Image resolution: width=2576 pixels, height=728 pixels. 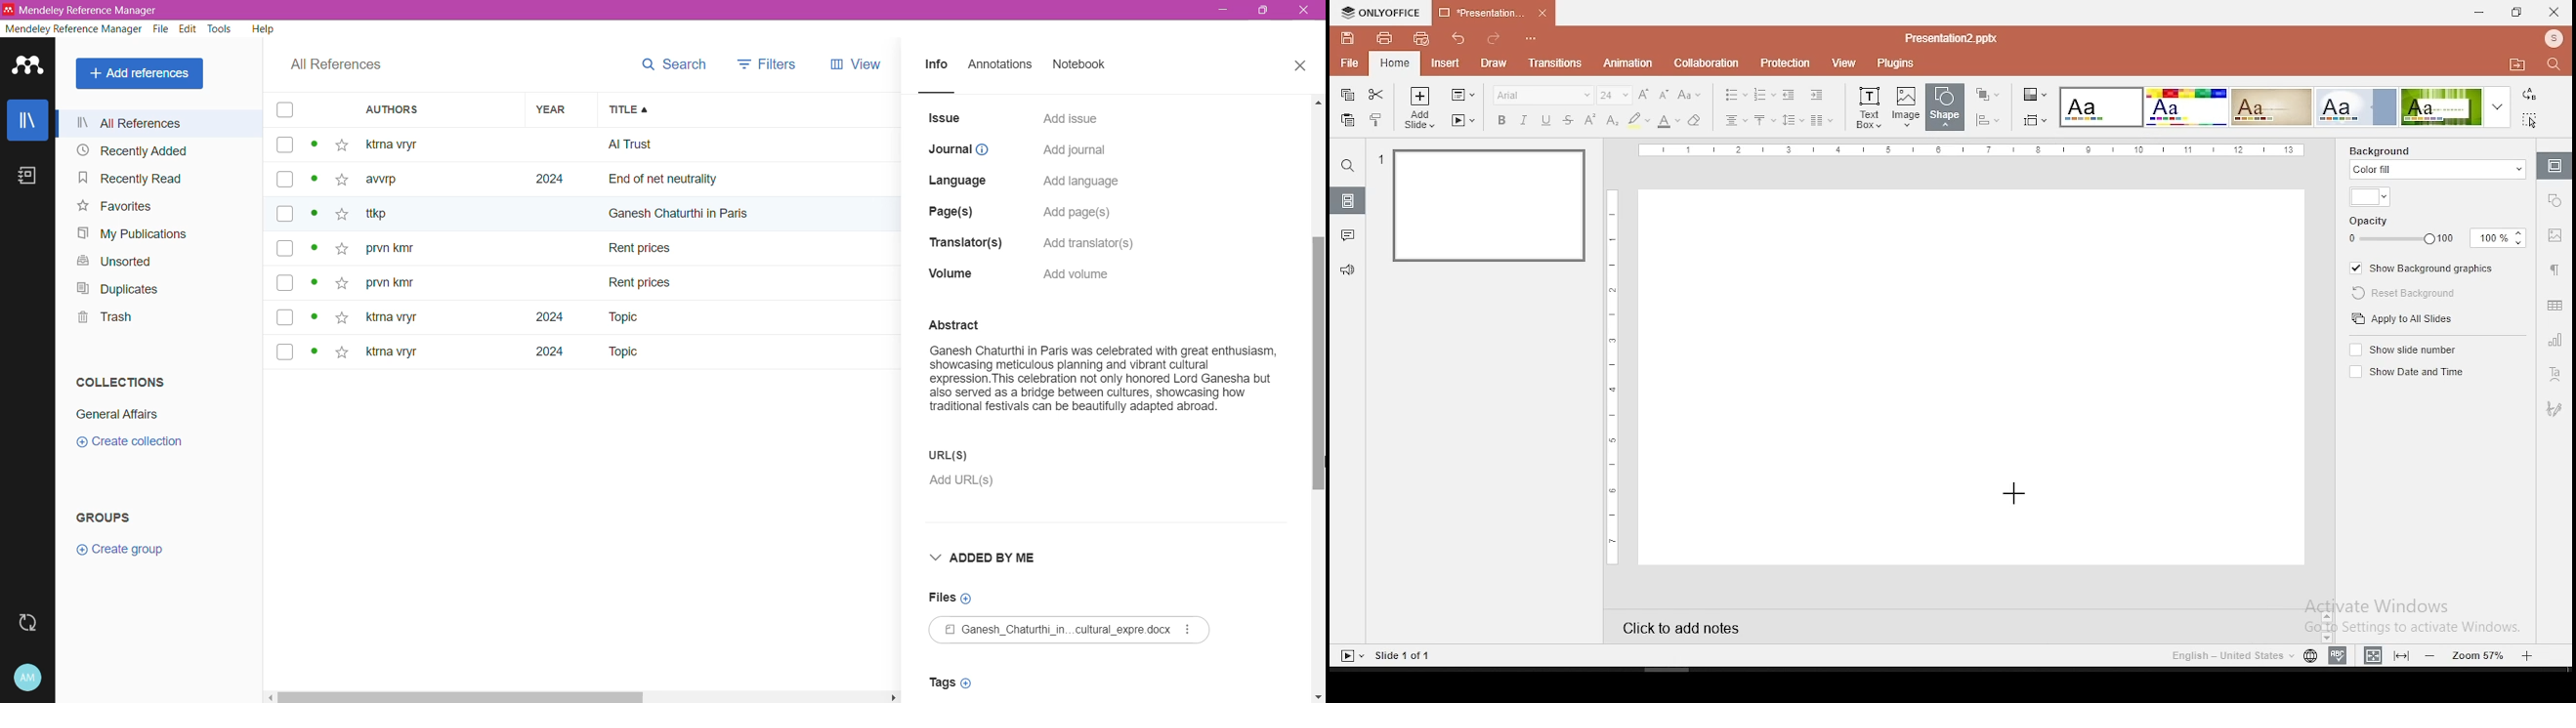 What do you see at coordinates (1948, 108) in the screenshot?
I see `shape` at bounding box center [1948, 108].